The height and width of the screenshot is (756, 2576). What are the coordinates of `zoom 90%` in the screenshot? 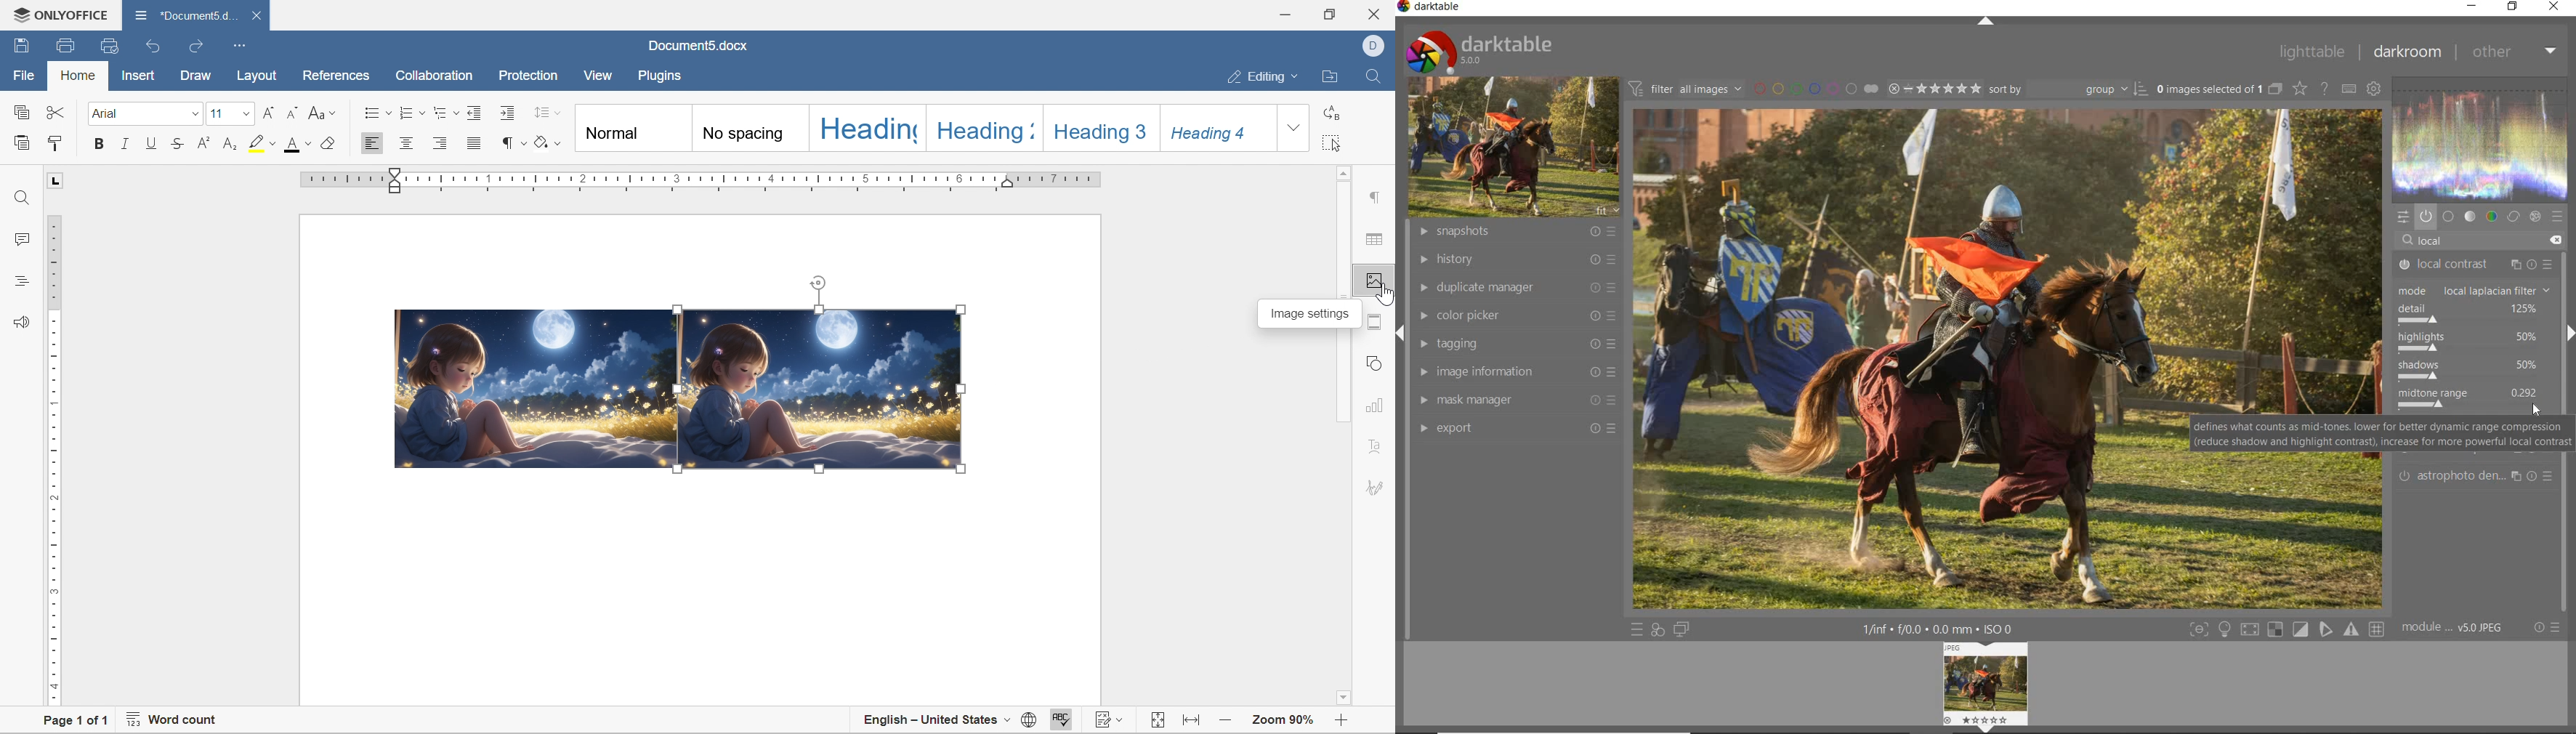 It's located at (1284, 720).